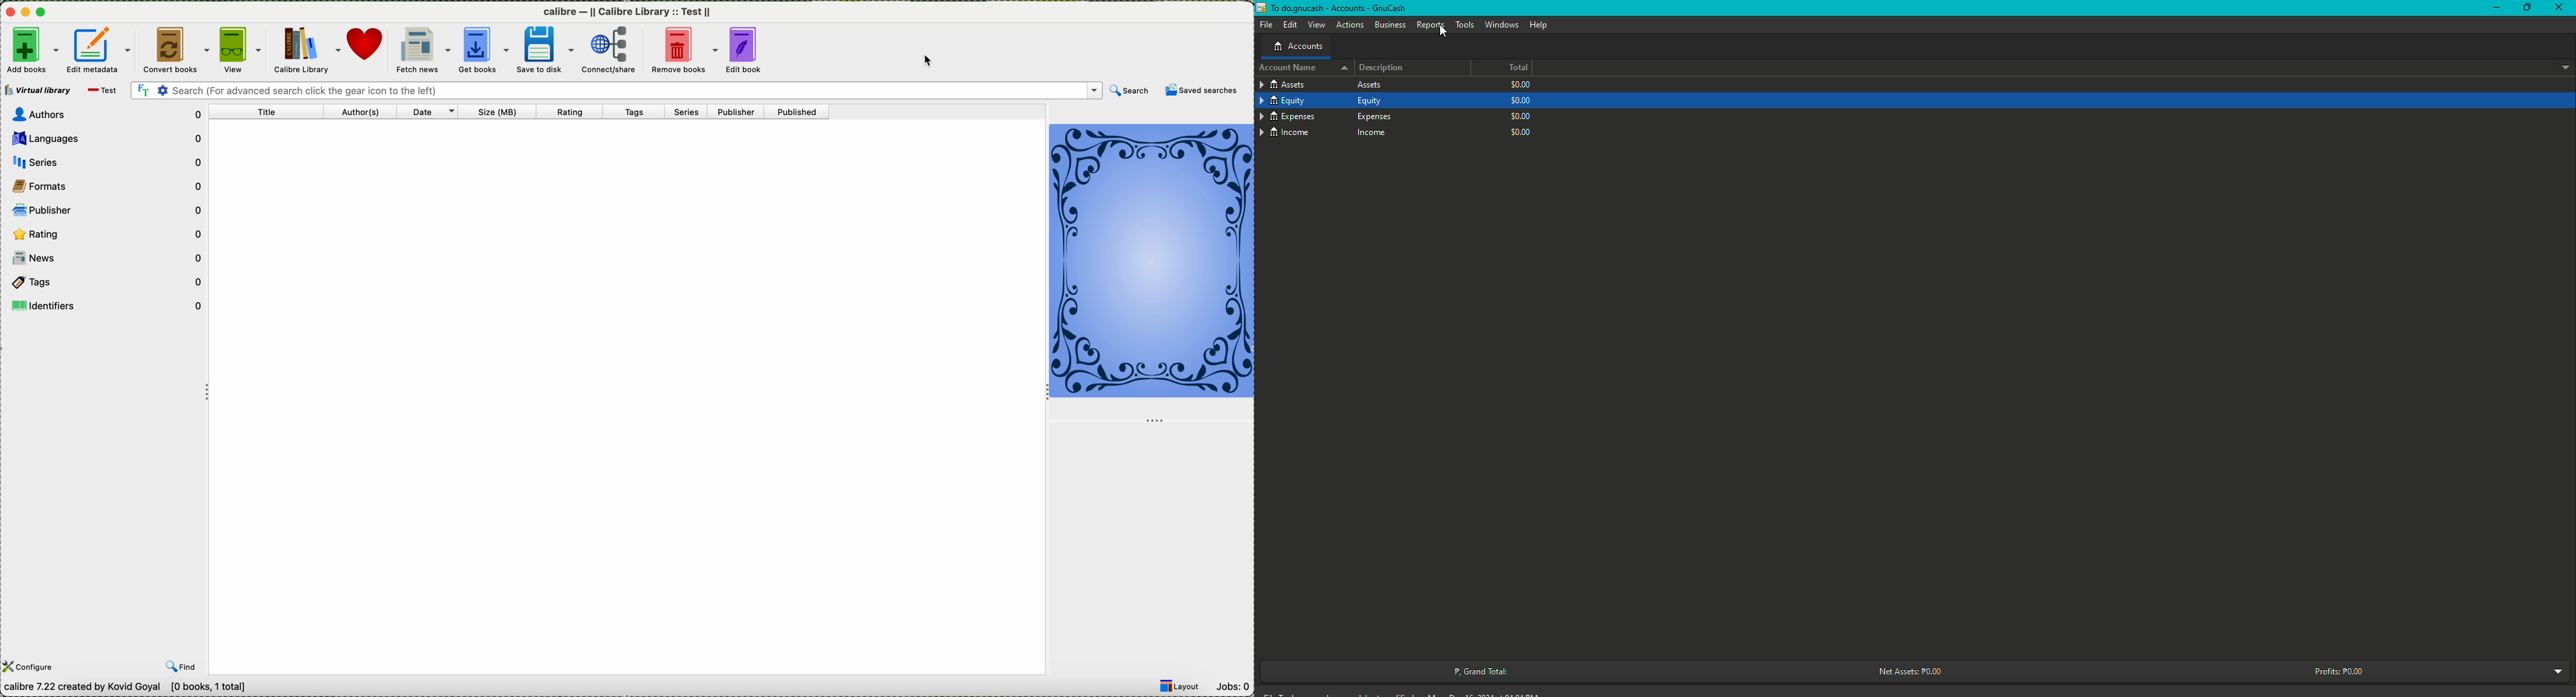 The image size is (2576, 700). Describe the element at coordinates (691, 112) in the screenshot. I see `series` at that location.